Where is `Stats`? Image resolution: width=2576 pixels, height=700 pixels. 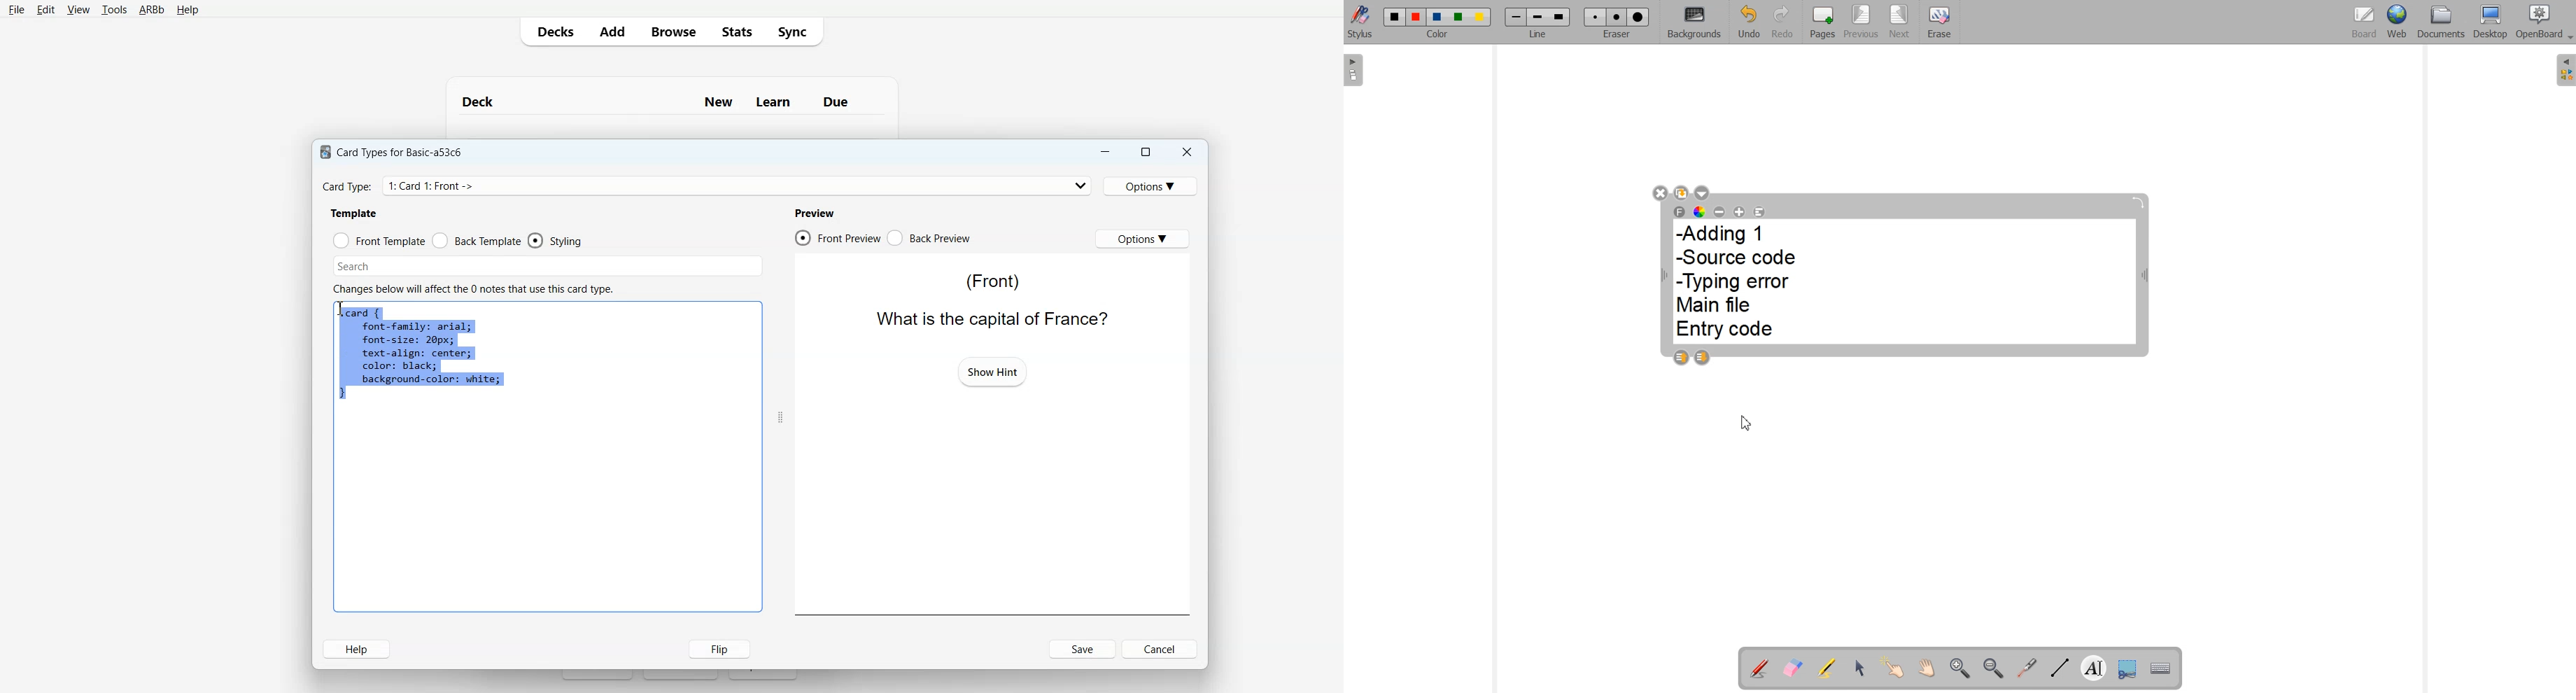 Stats is located at coordinates (736, 31).